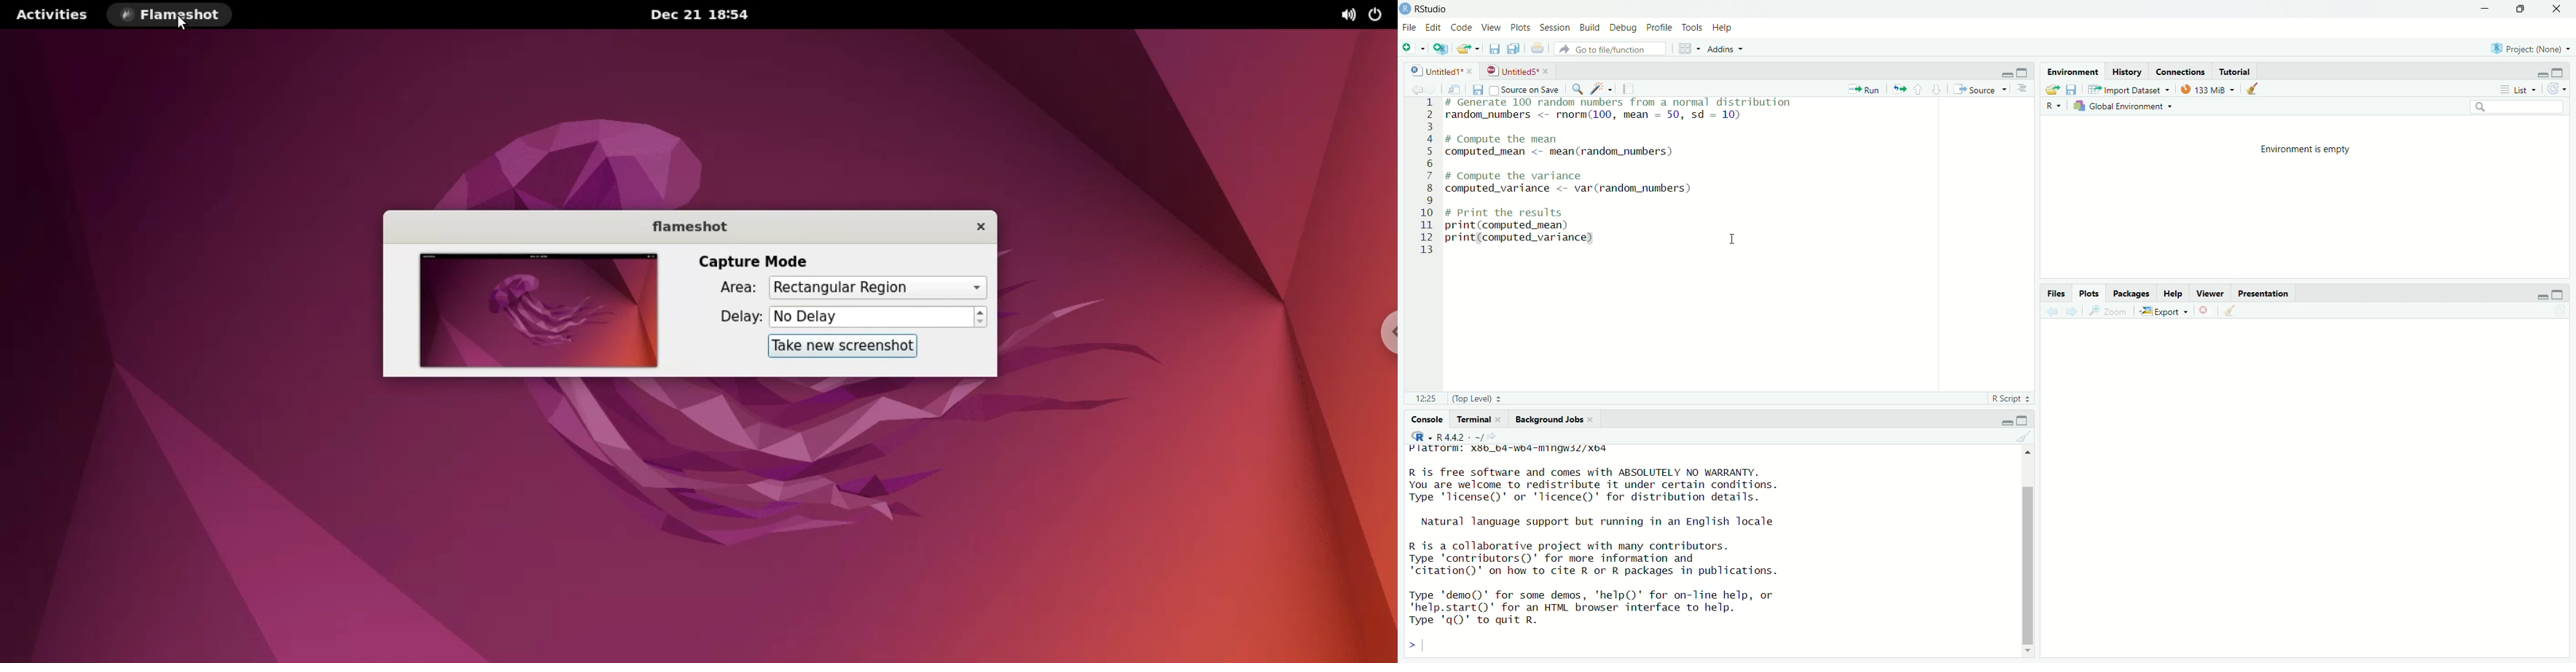 This screenshot has height=672, width=2576. What do you see at coordinates (1477, 89) in the screenshot?
I see `save current document` at bounding box center [1477, 89].